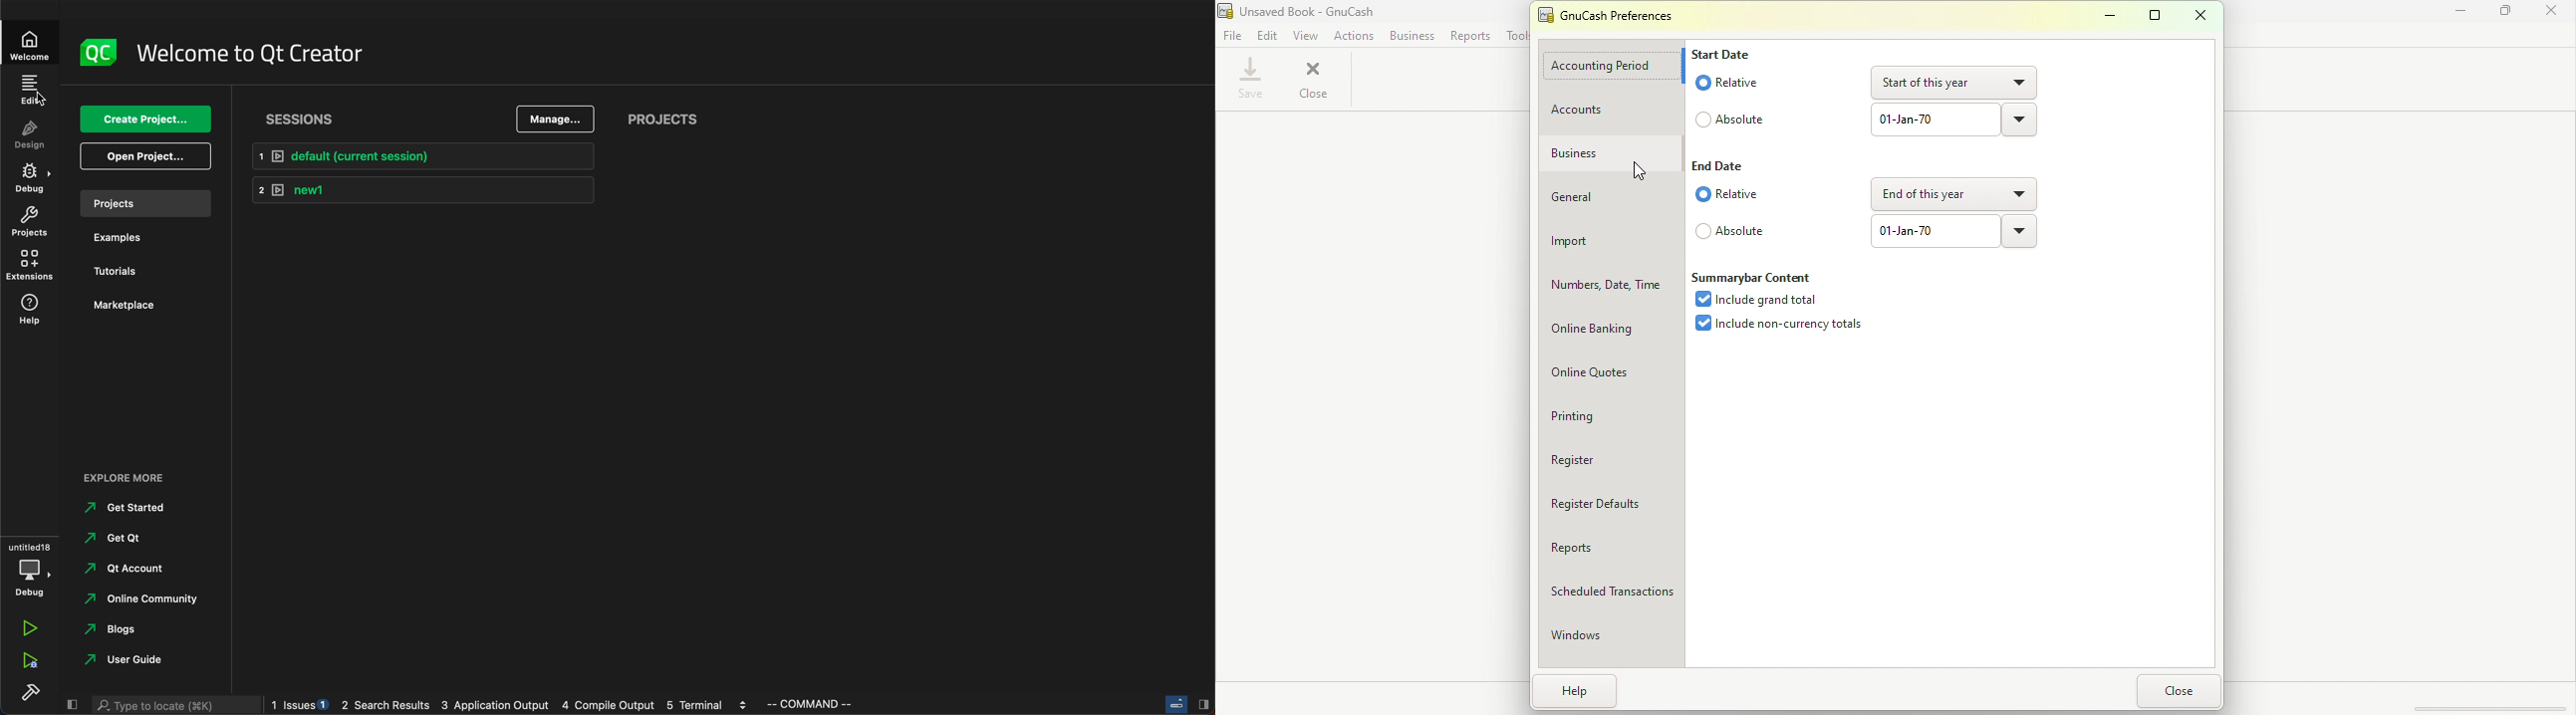 The image size is (2576, 728). Describe the element at coordinates (1733, 121) in the screenshot. I see `Absolute` at that location.